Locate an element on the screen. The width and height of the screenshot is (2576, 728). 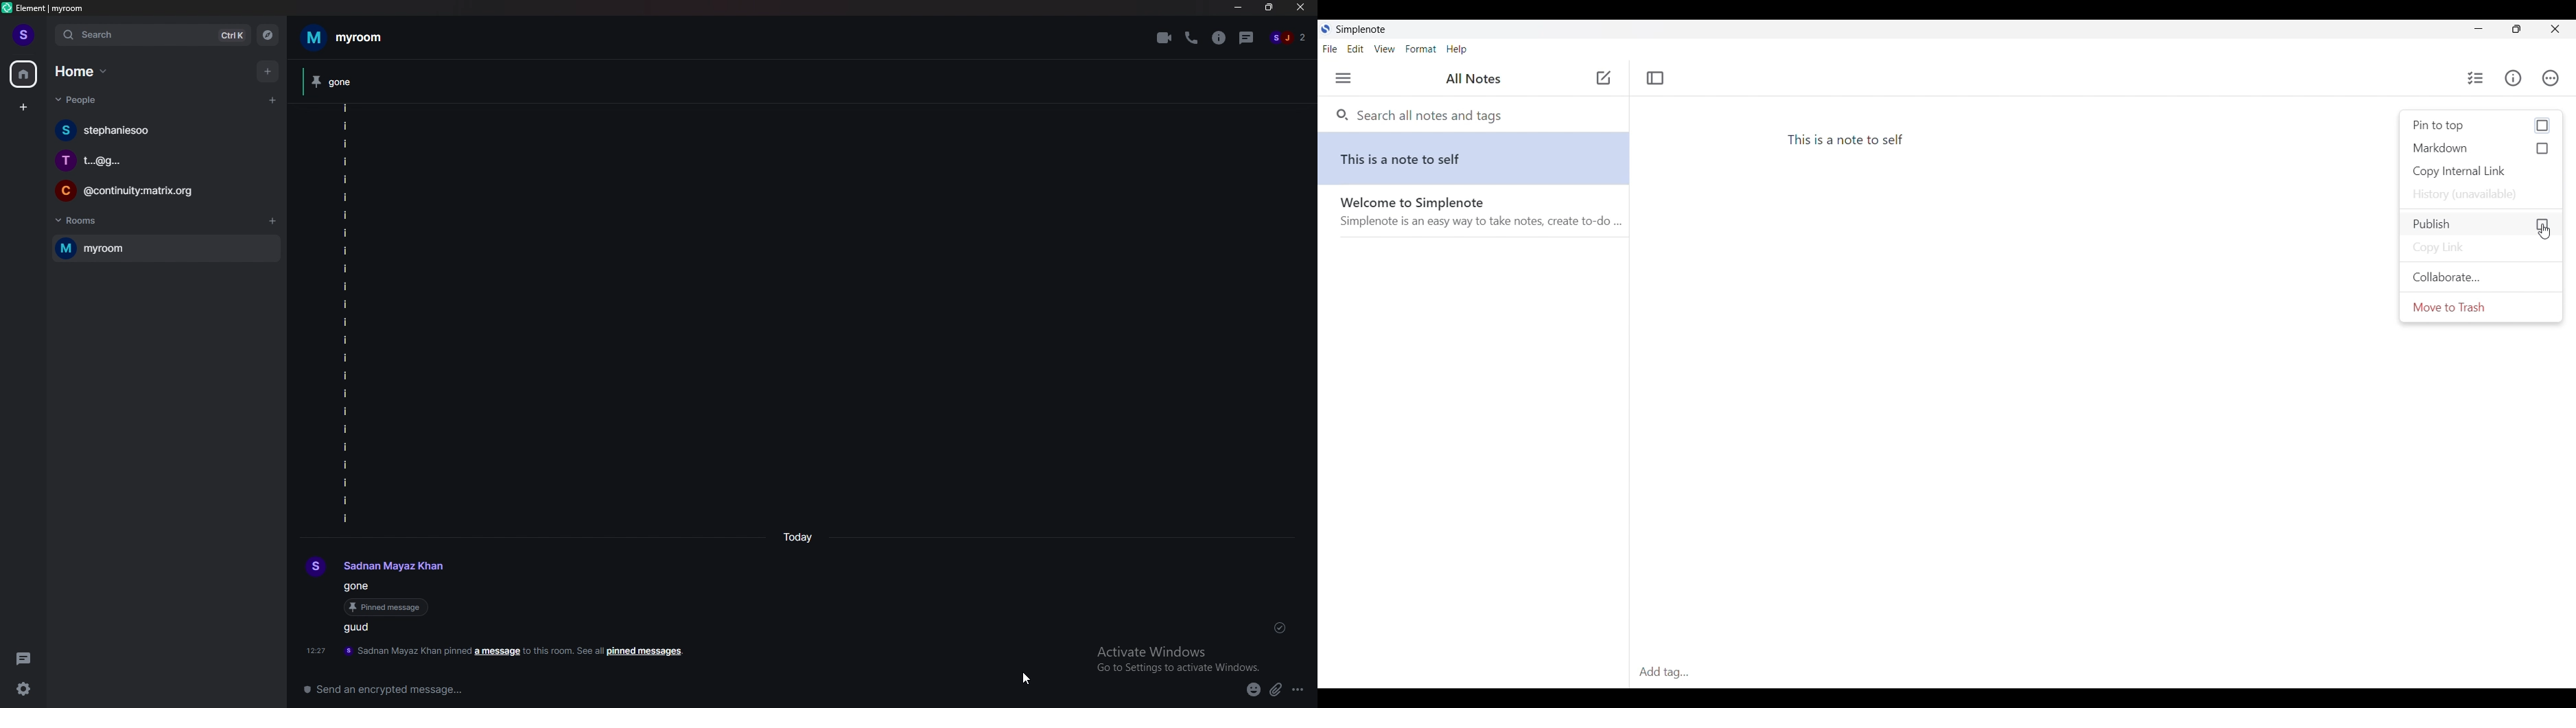
create room is located at coordinates (273, 222).